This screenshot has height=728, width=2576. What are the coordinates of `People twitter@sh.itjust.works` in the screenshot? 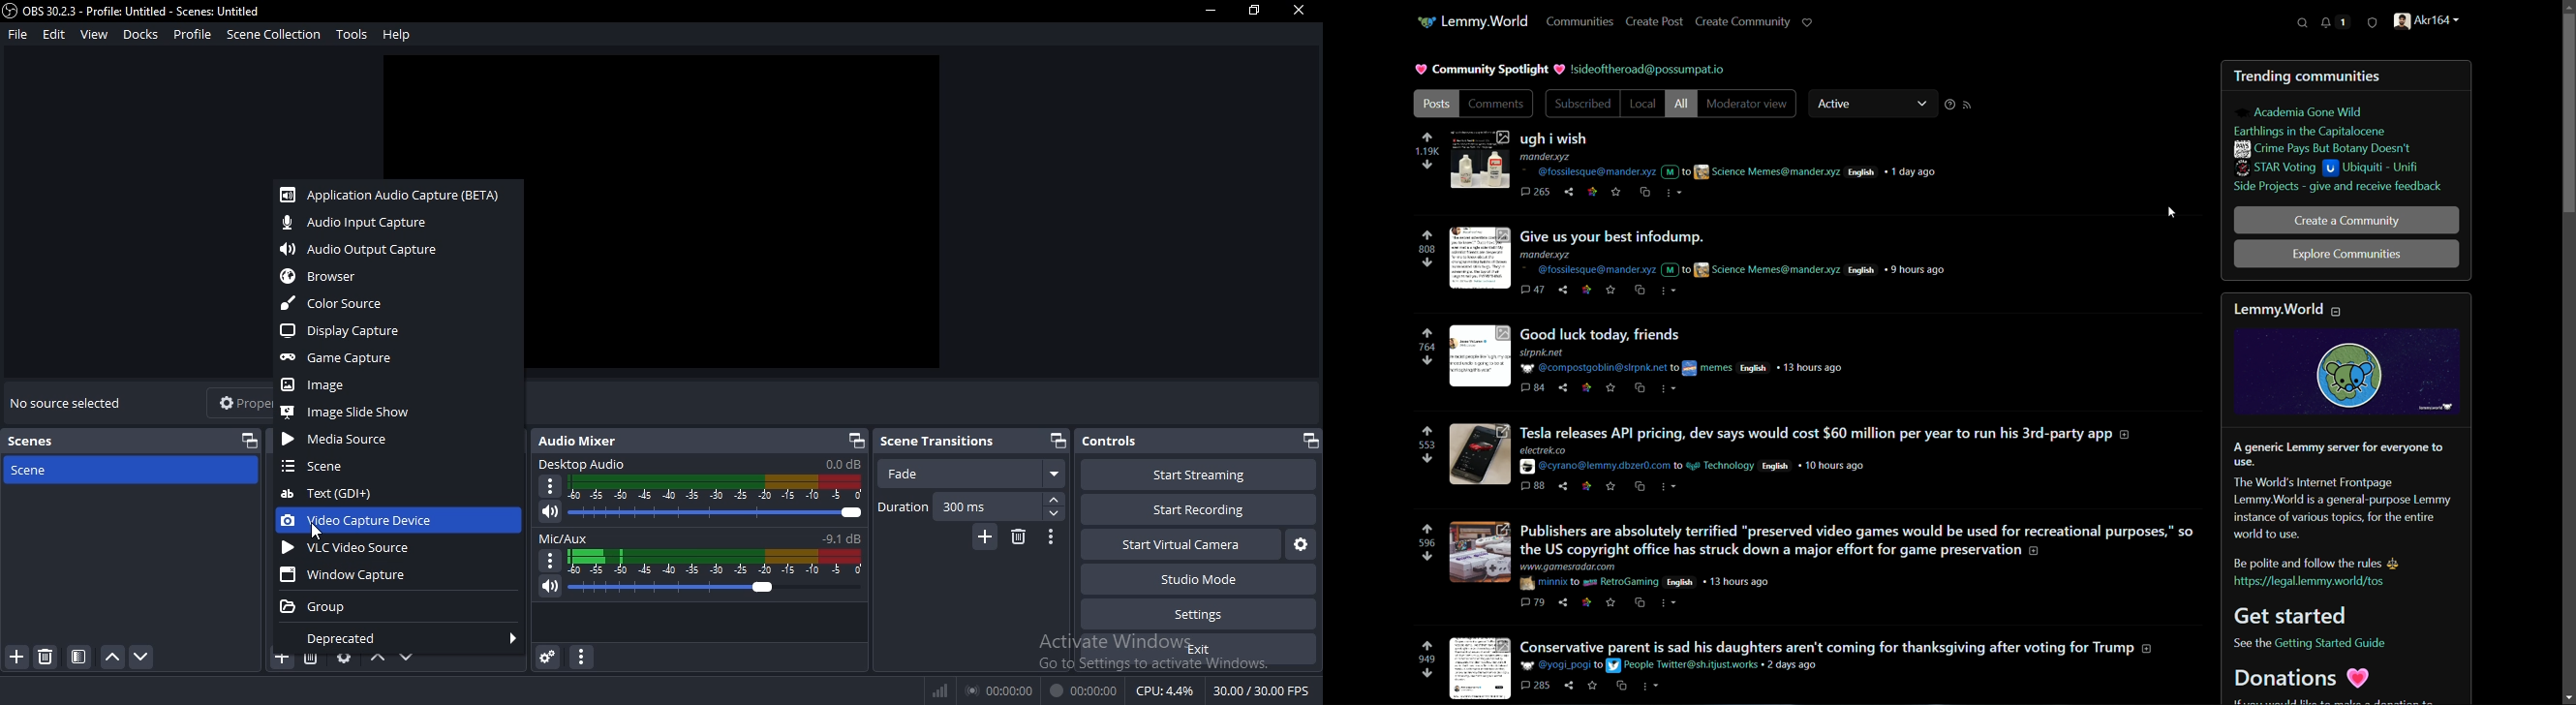 It's located at (1685, 665).